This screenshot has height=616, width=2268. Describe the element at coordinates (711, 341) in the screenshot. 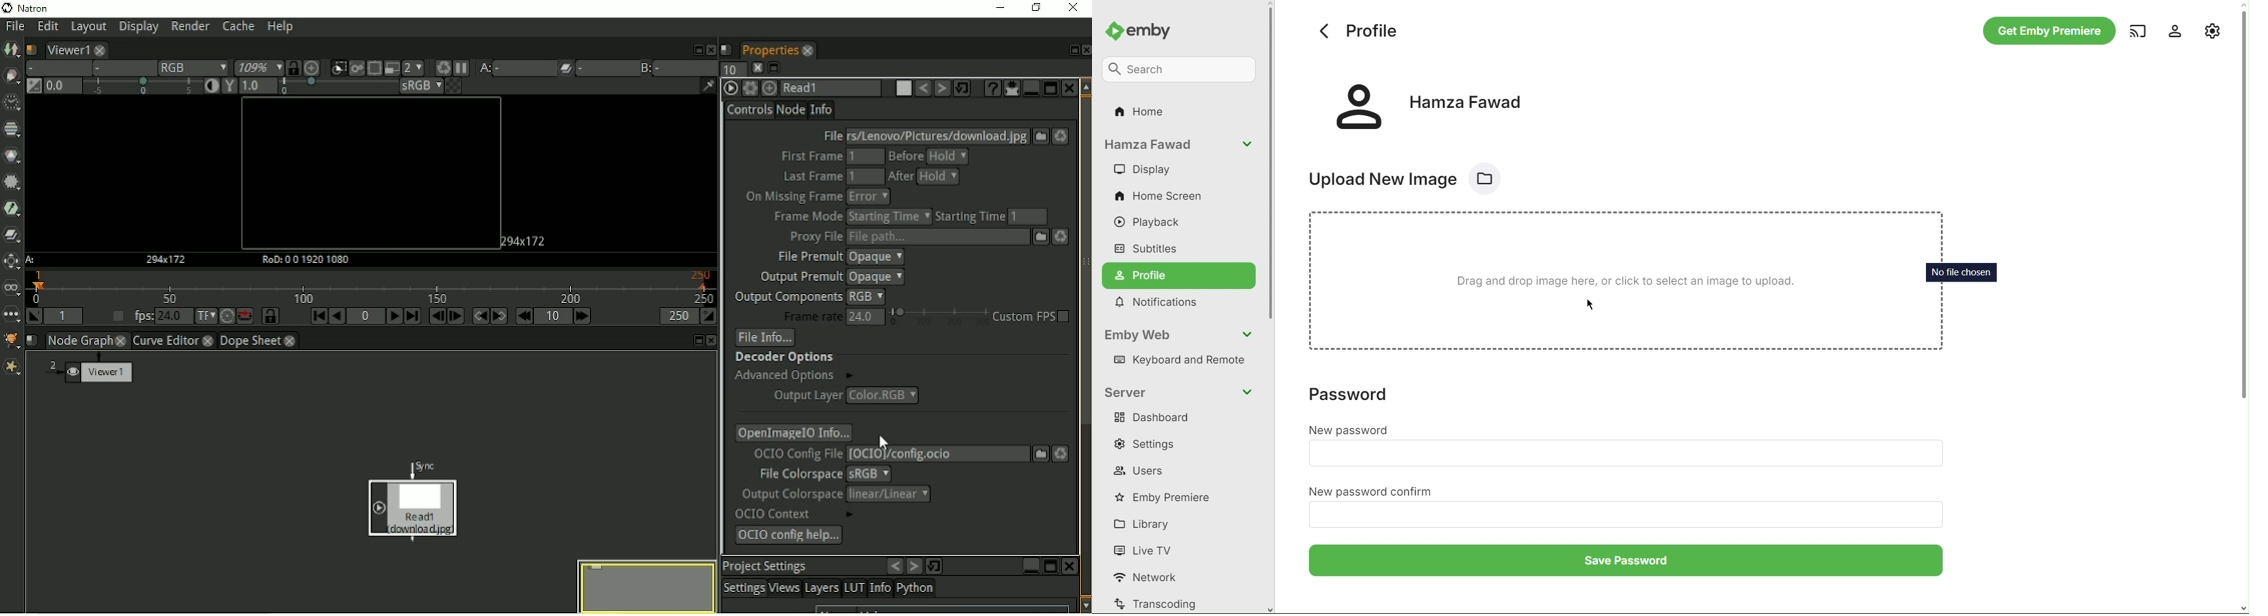

I see `close` at that location.